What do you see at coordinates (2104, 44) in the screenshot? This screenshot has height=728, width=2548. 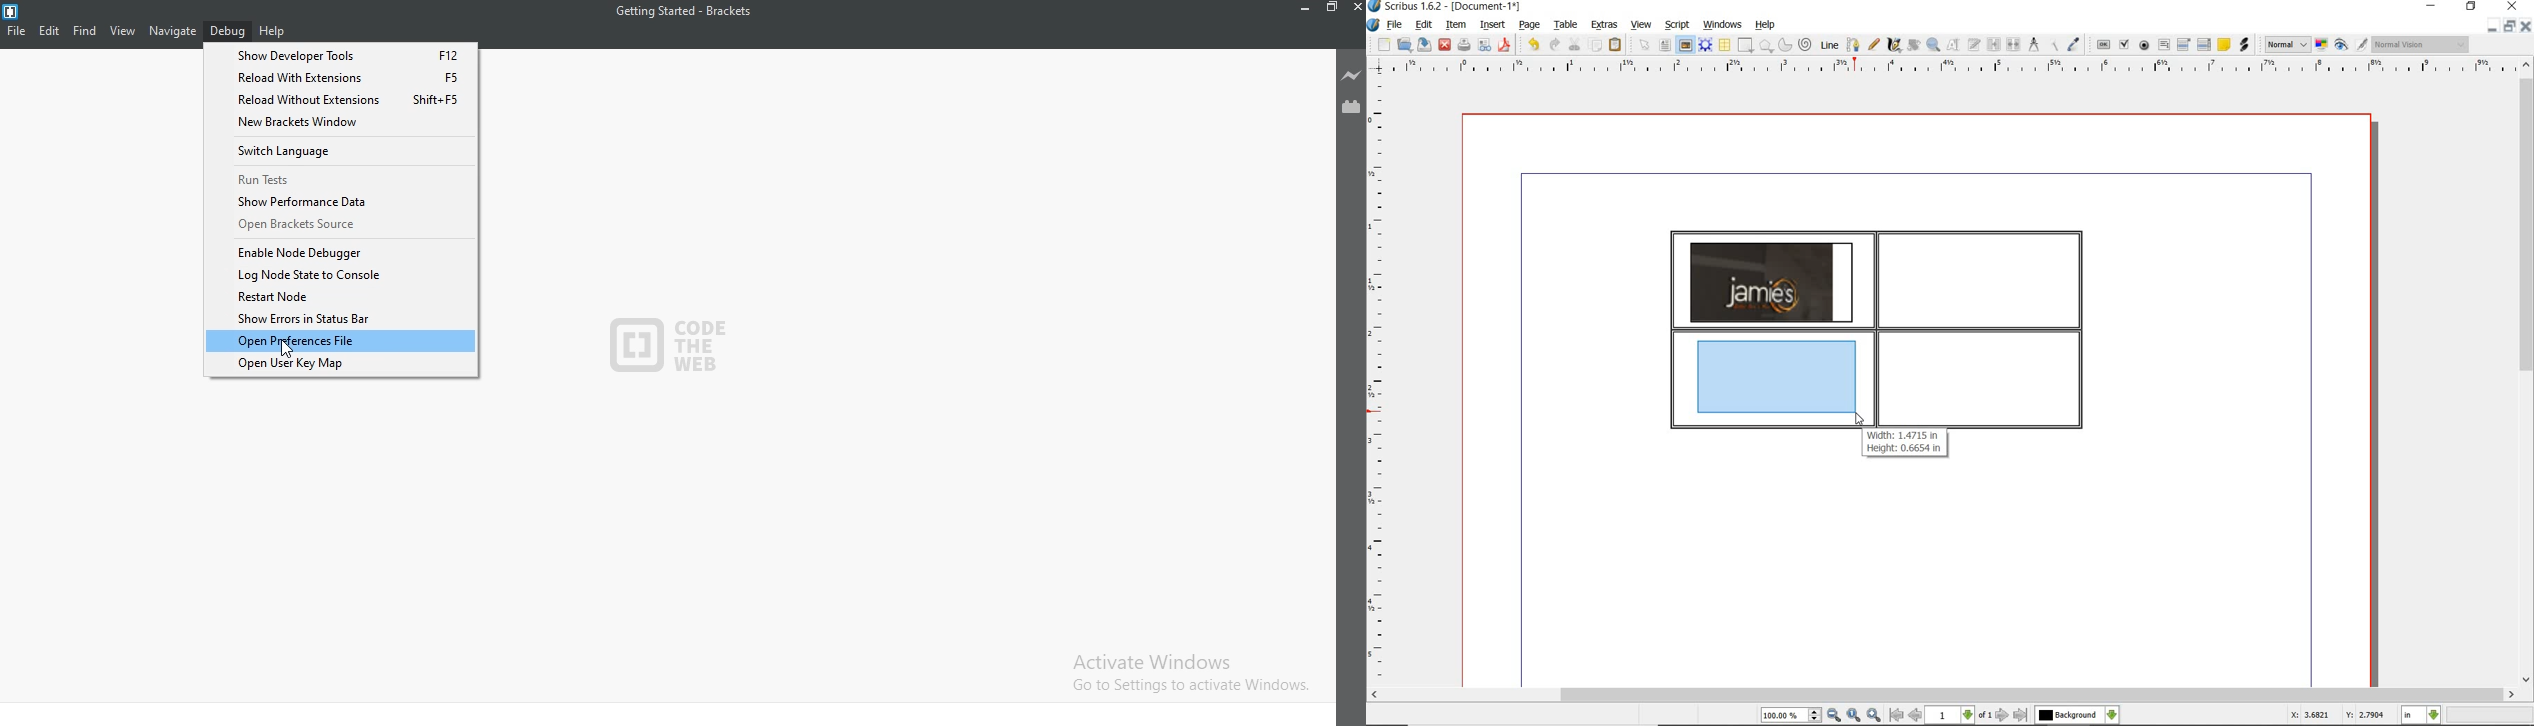 I see `pdf push button` at bounding box center [2104, 44].